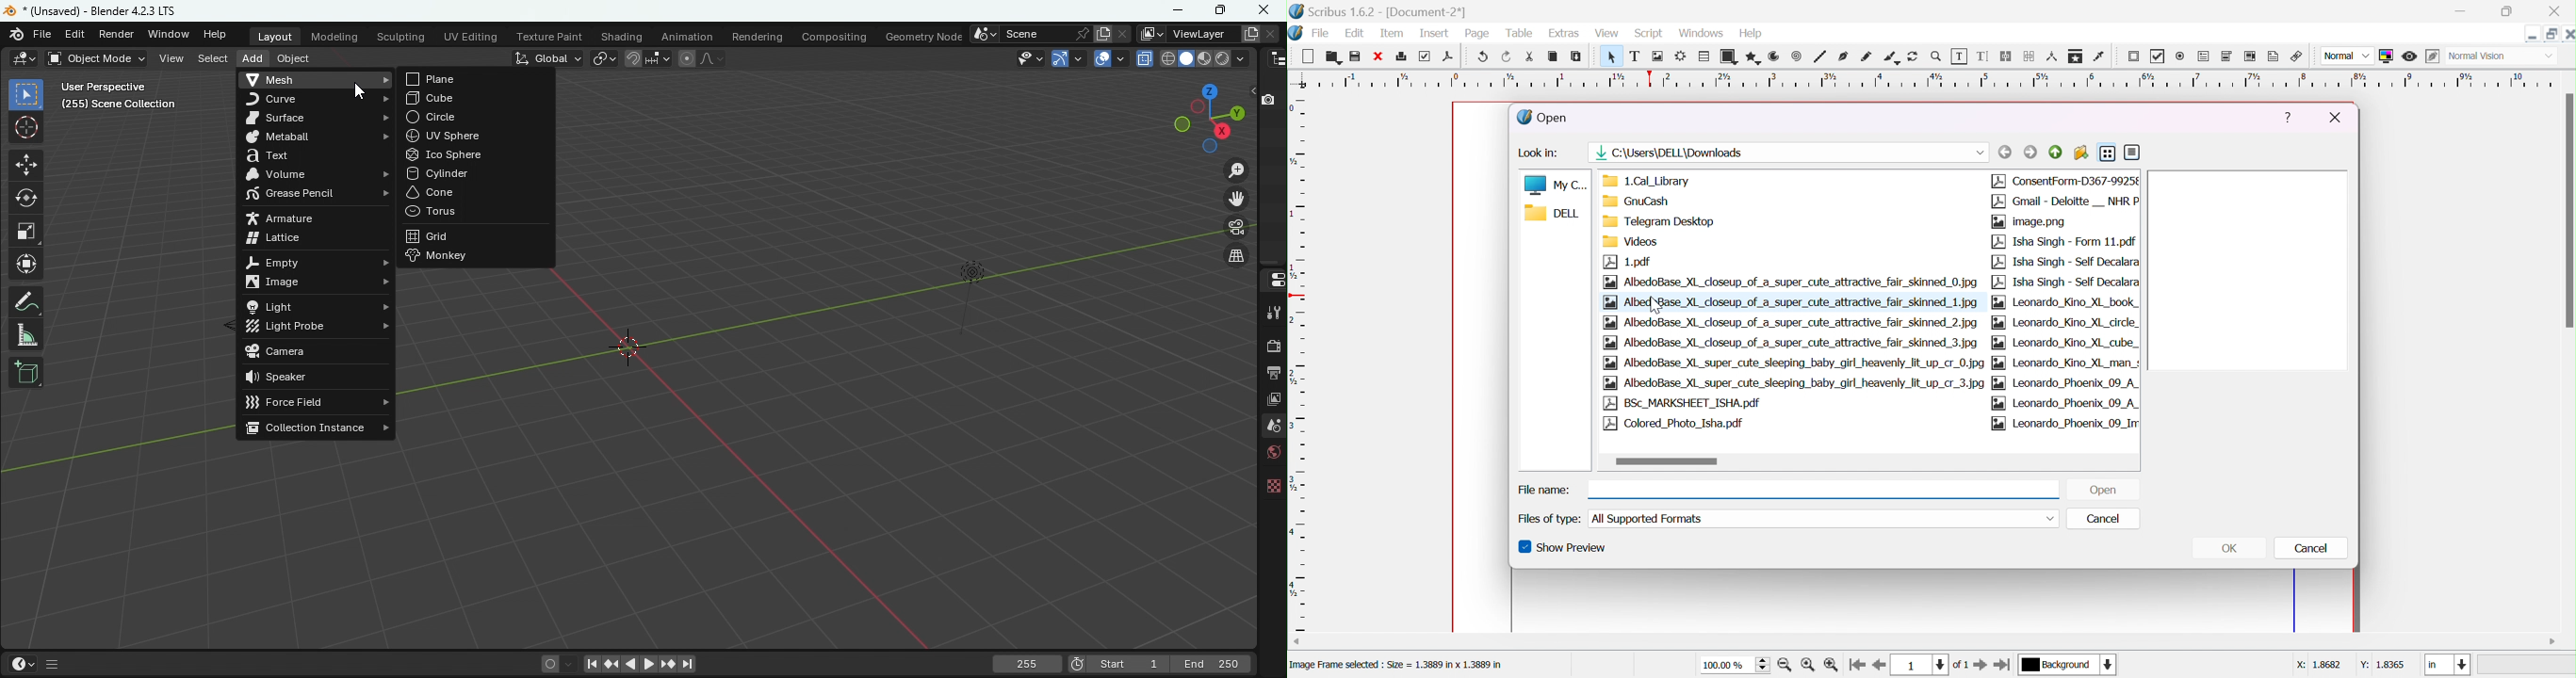 The image size is (2576, 700). Describe the element at coordinates (1932, 665) in the screenshot. I see `current page` at that location.